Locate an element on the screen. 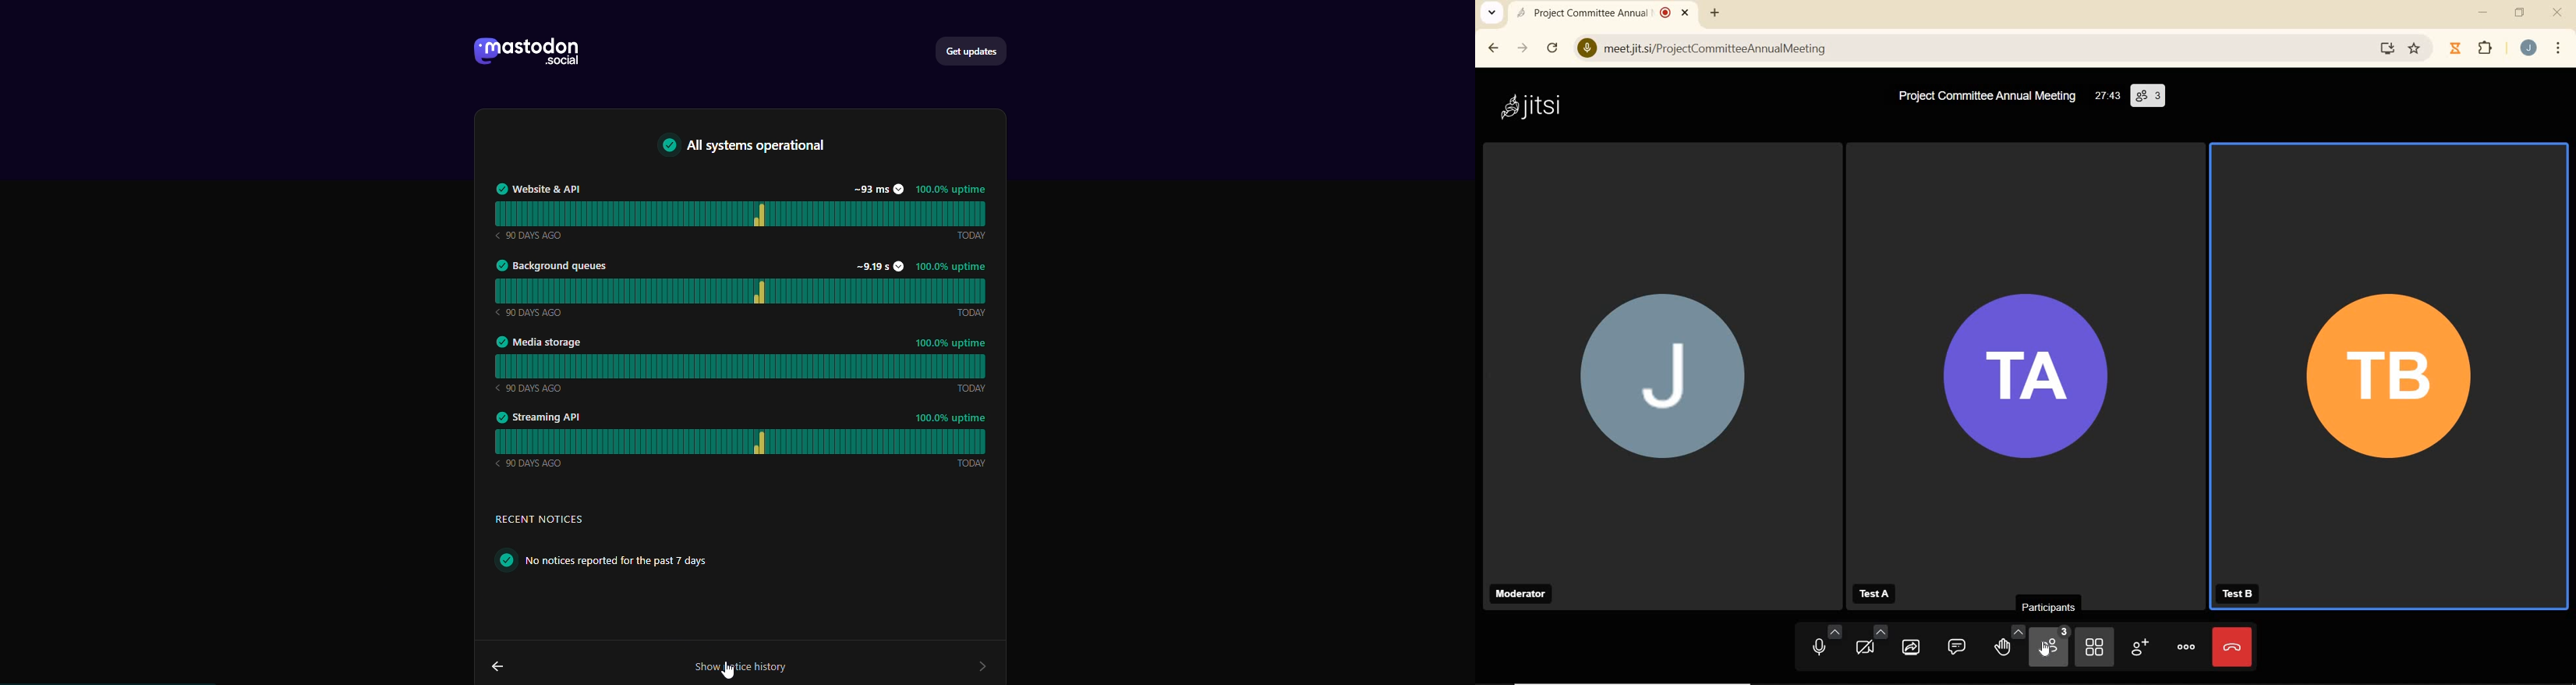 This screenshot has width=2576, height=700. media storage status is located at coordinates (744, 364).